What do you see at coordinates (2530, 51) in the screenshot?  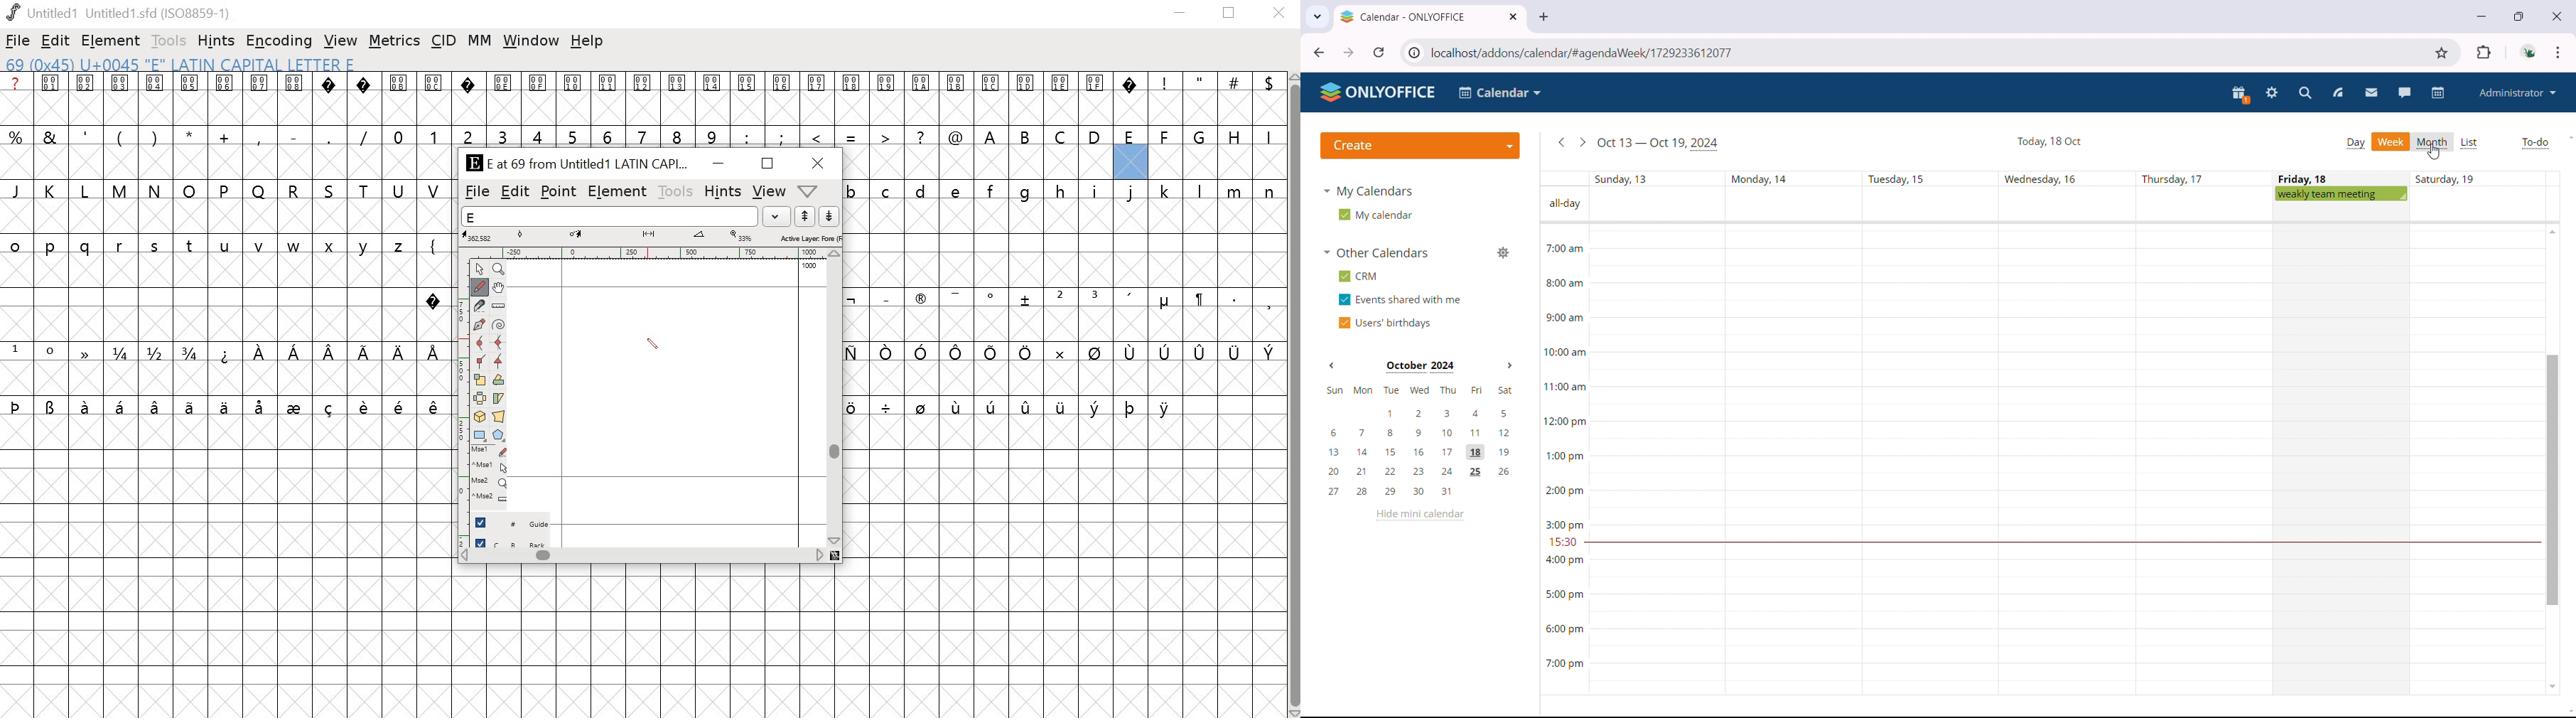 I see `account` at bounding box center [2530, 51].